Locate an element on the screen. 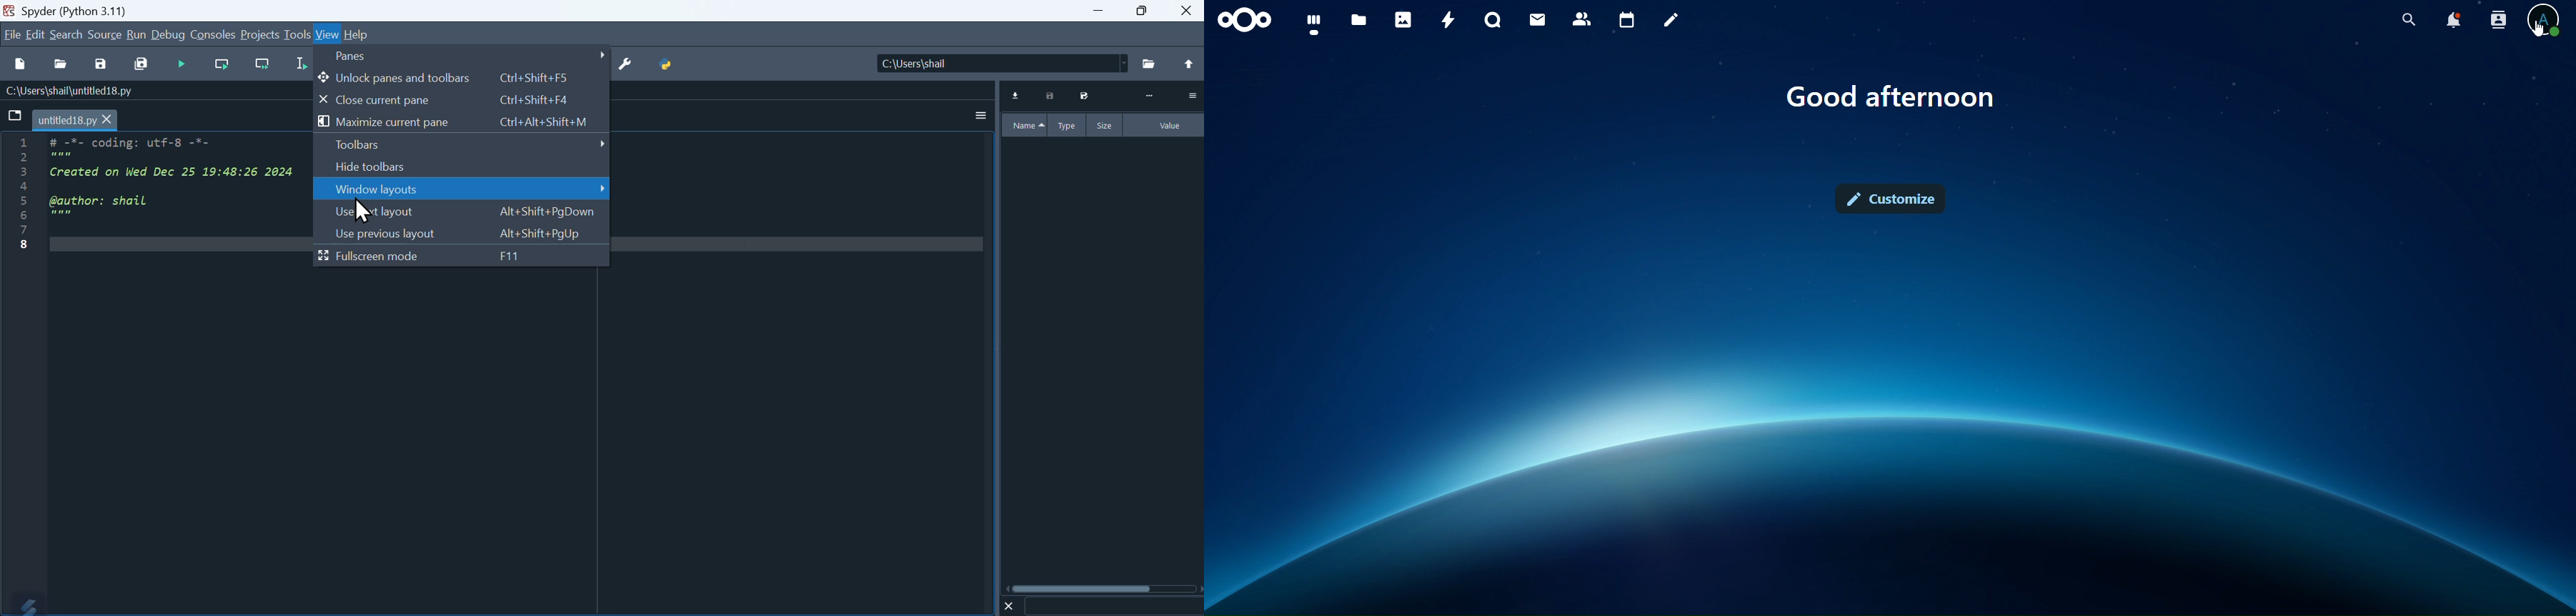 This screenshot has height=616, width=2576. talk is located at coordinates (1494, 20).